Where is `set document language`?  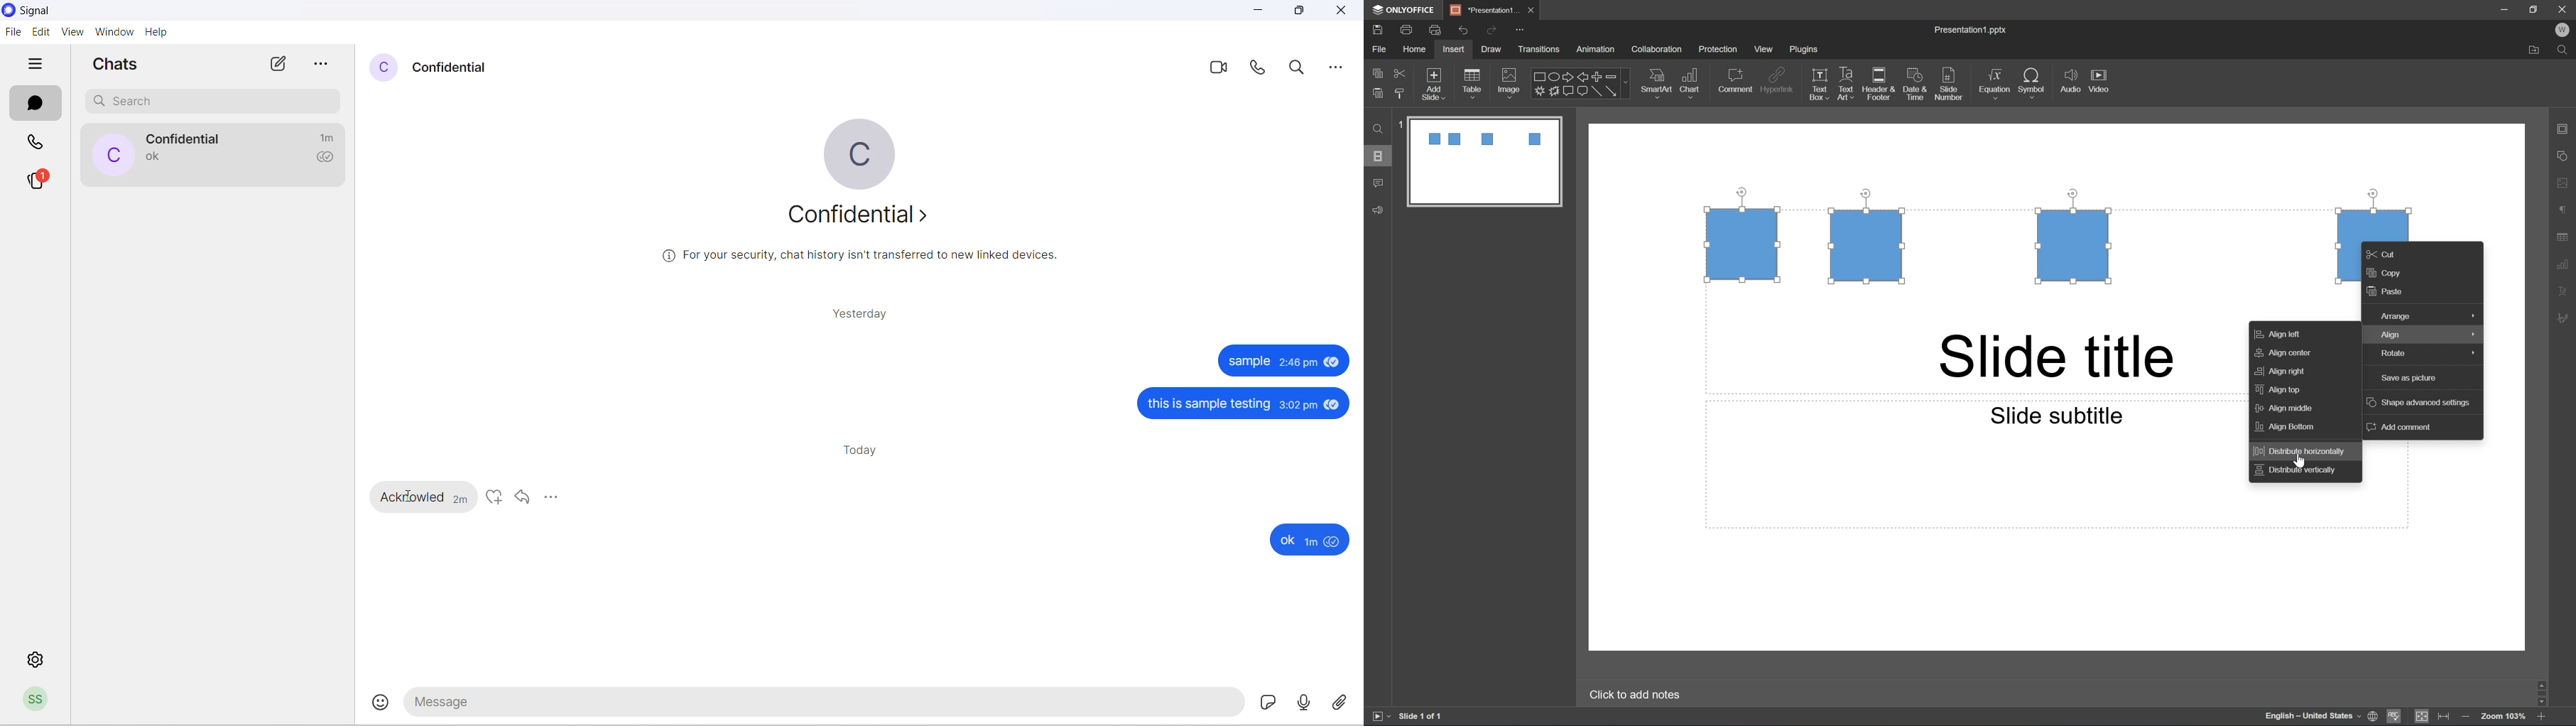 set document language is located at coordinates (2320, 718).